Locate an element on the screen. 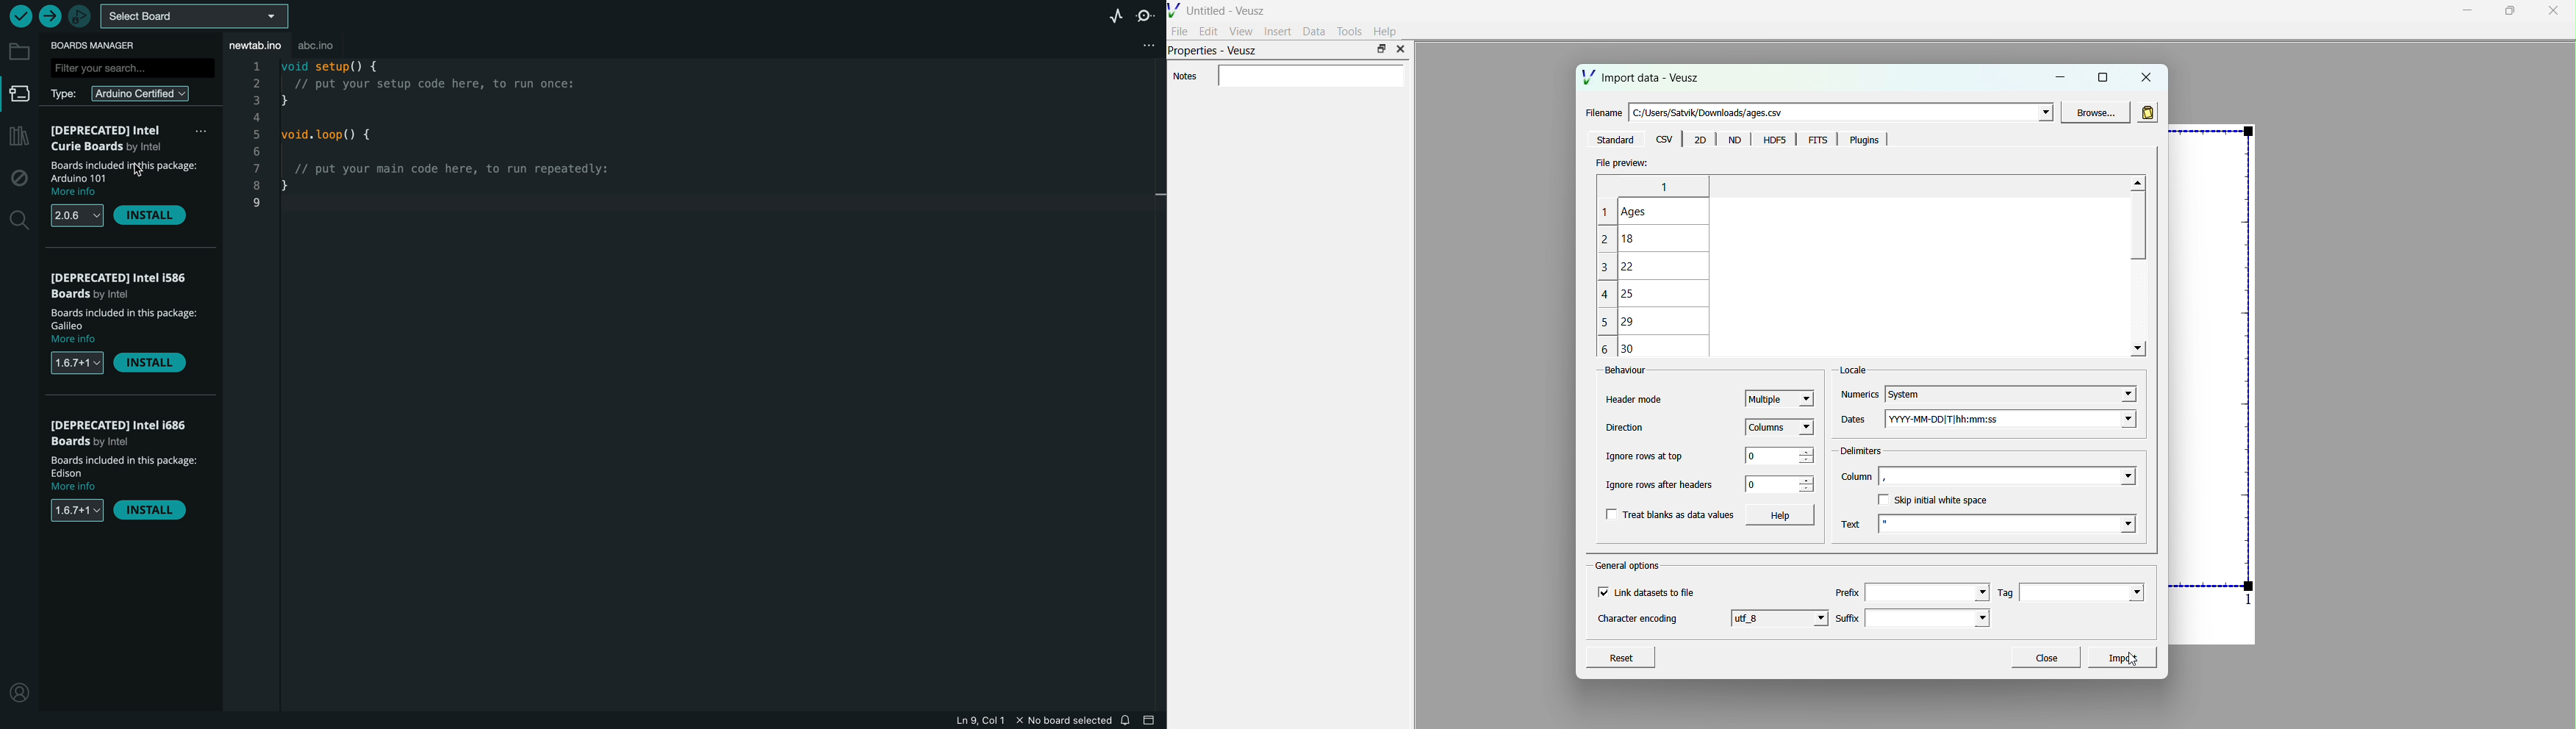 This screenshot has width=2576, height=756. board manager is located at coordinates (17, 95).